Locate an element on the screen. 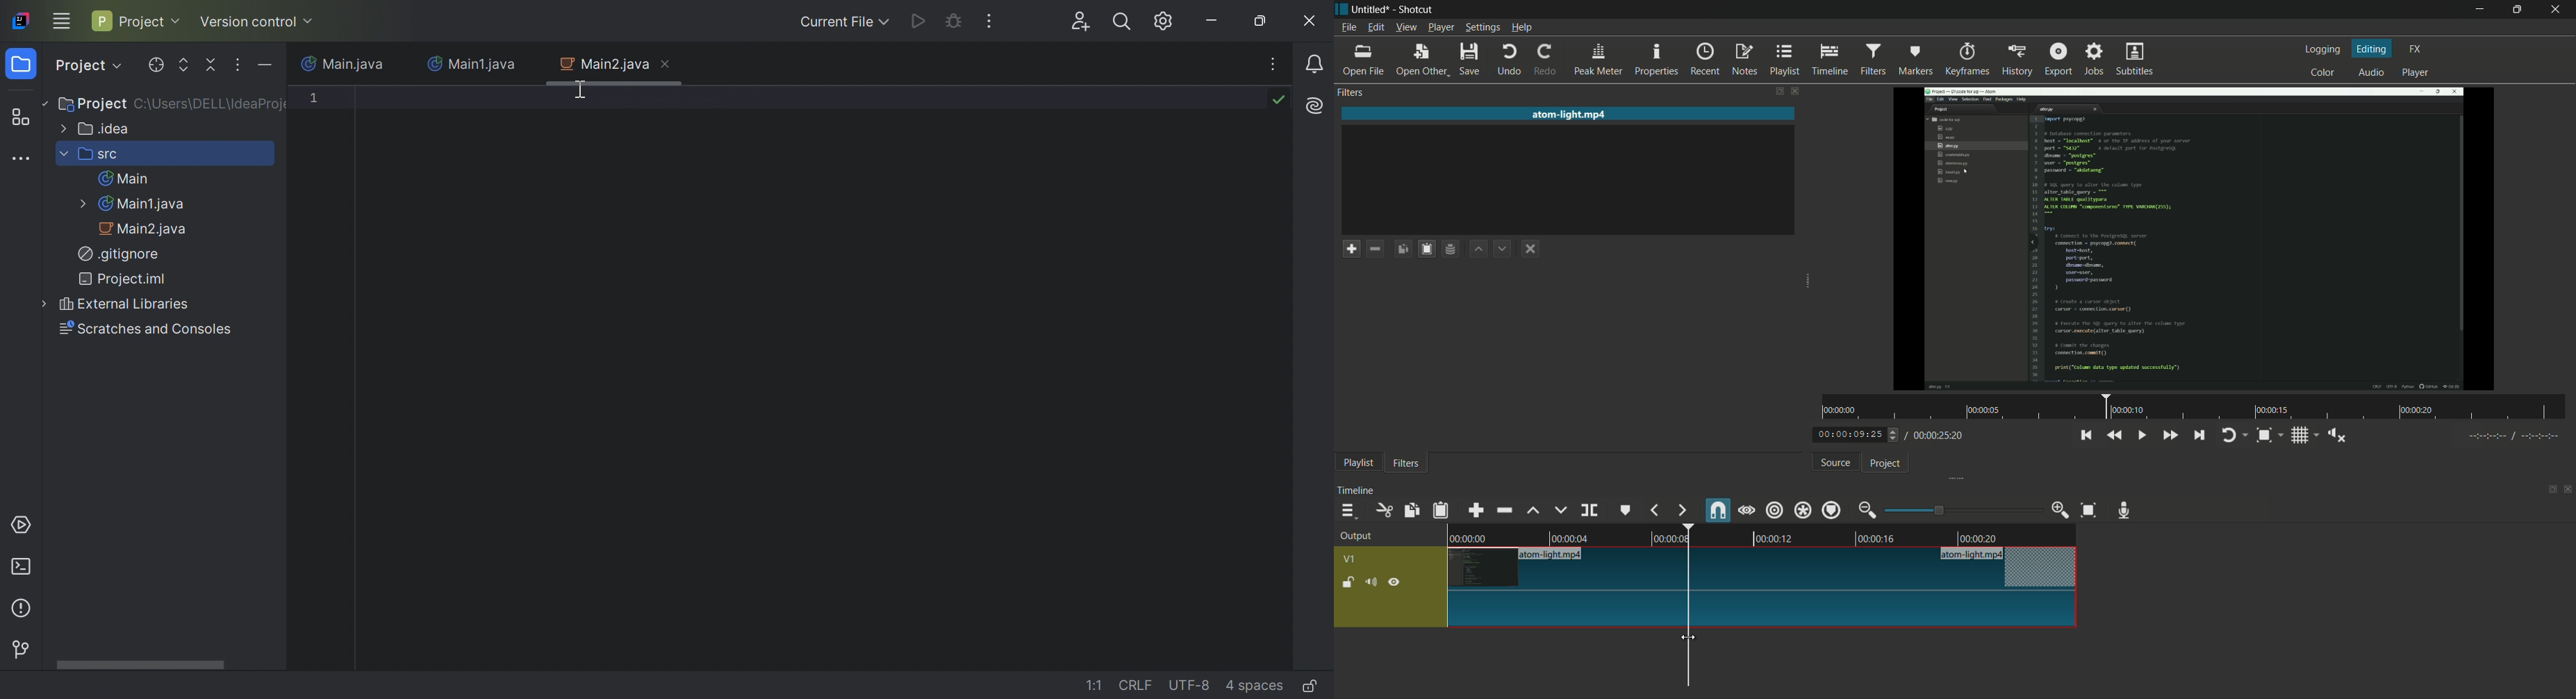 The height and width of the screenshot is (700, 2576). create or edit marker is located at coordinates (1626, 511).